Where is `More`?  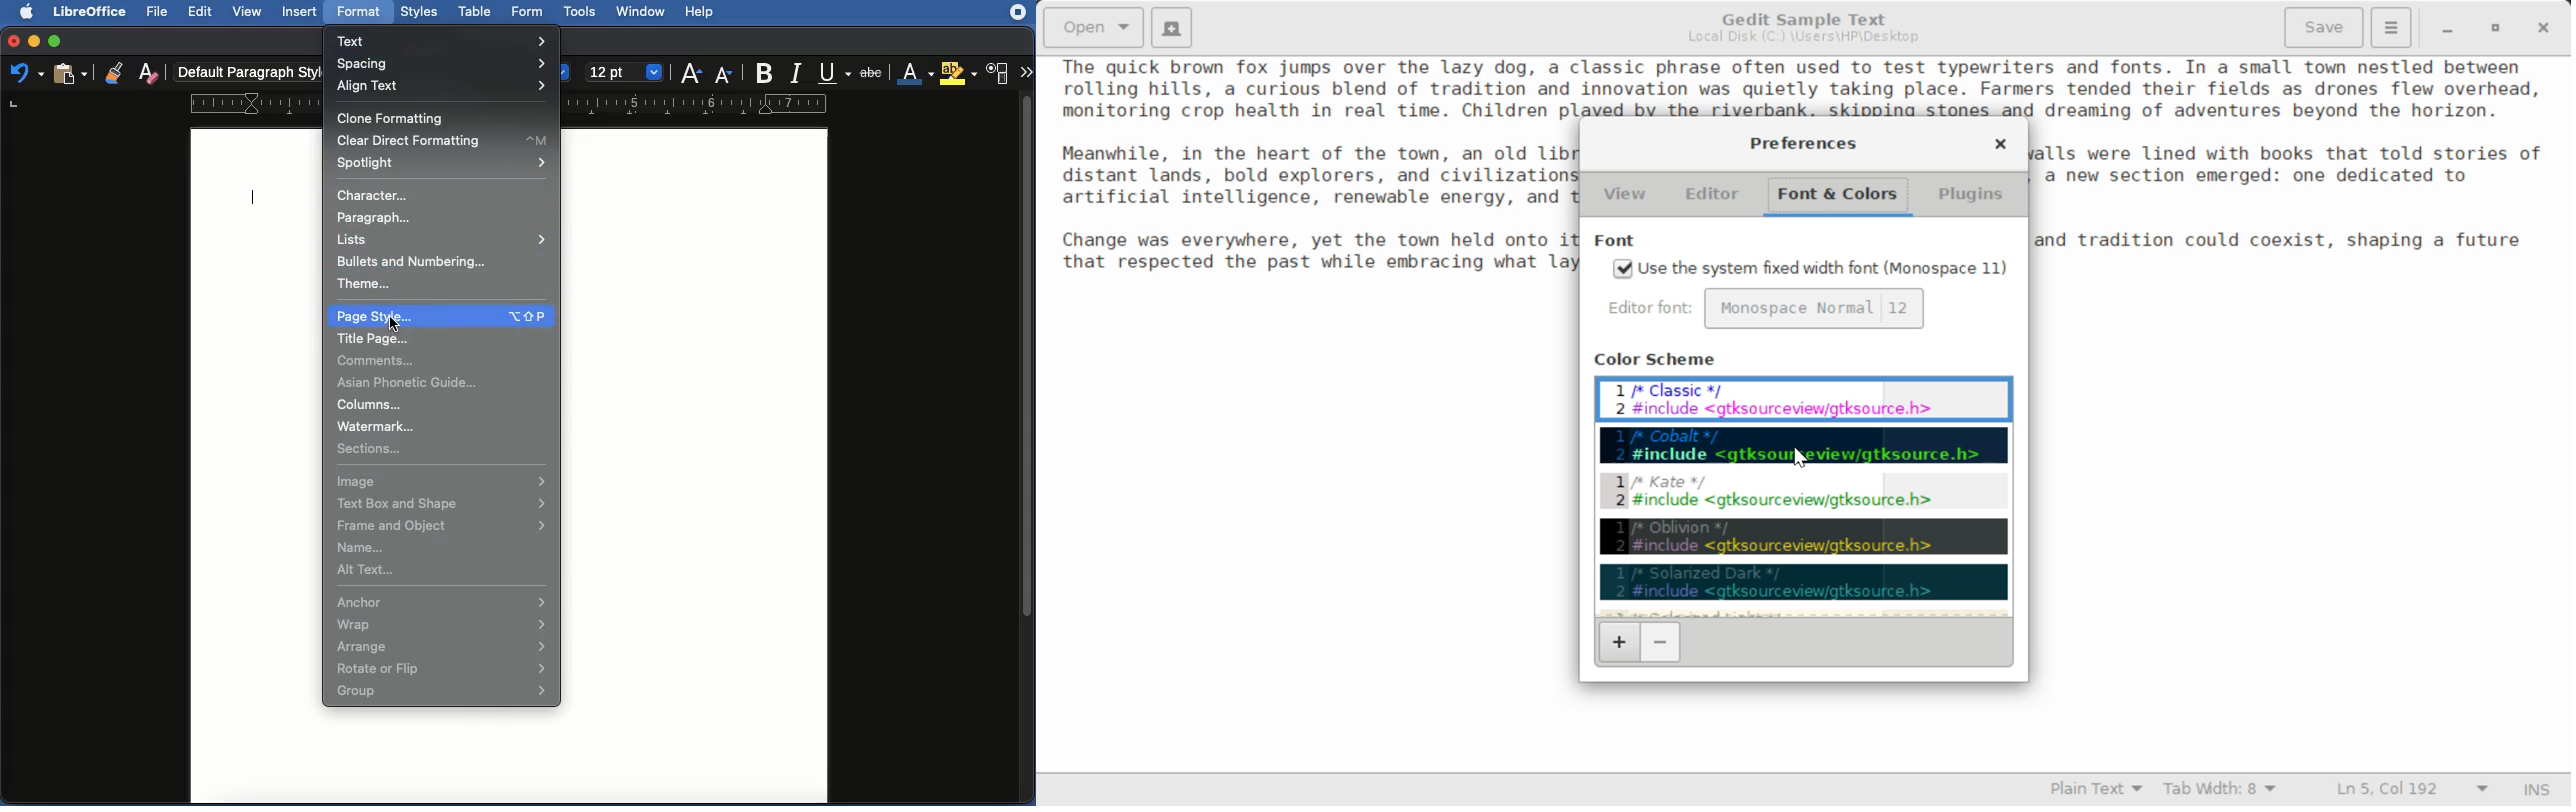 More is located at coordinates (1026, 70).